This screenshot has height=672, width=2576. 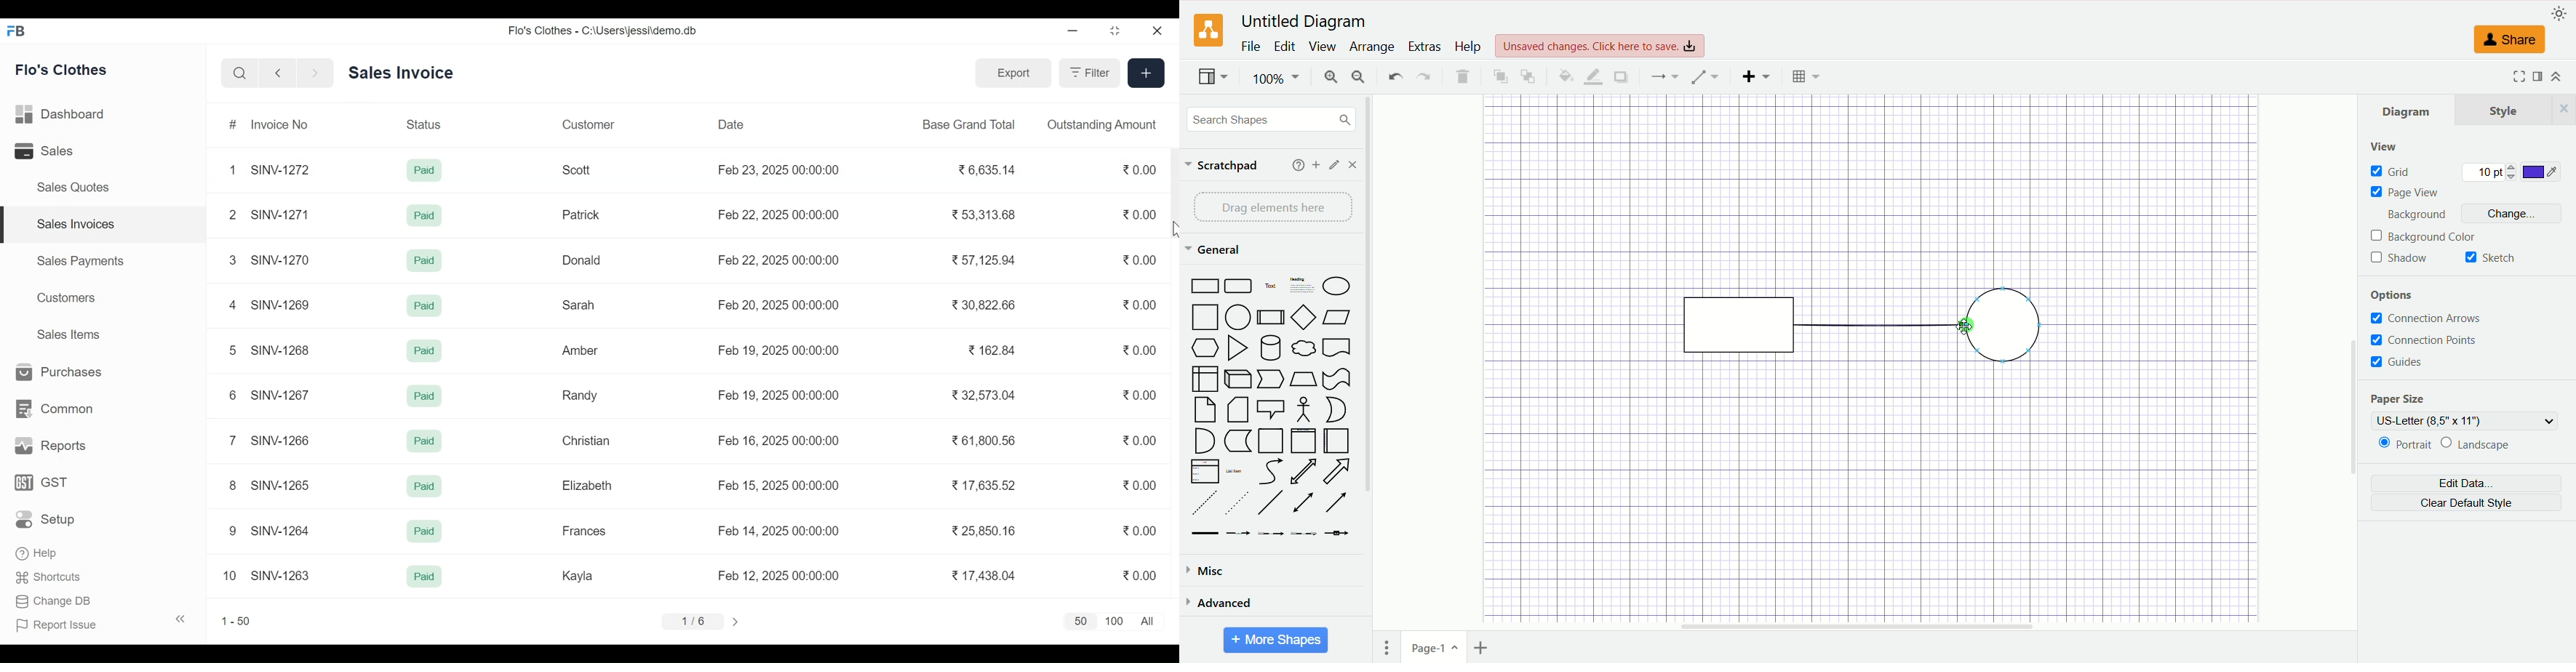 I want to click on Paid, so click(x=426, y=533).